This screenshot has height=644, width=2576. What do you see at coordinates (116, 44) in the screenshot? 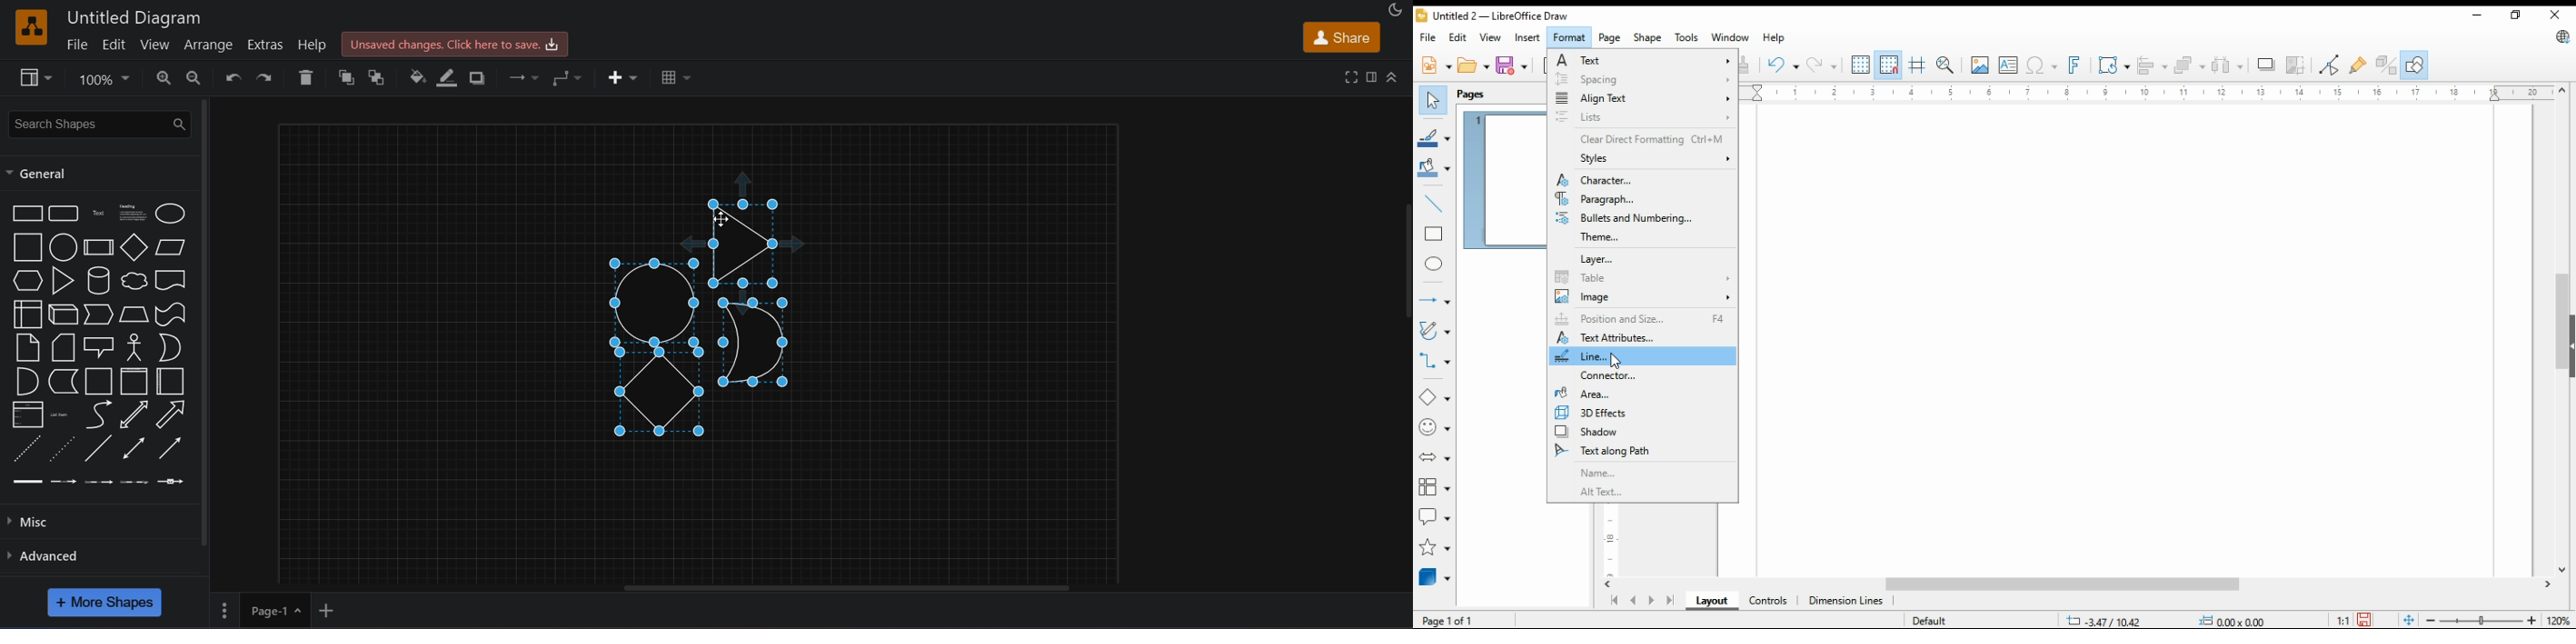
I see `edit` at bounding box center [116, 44].